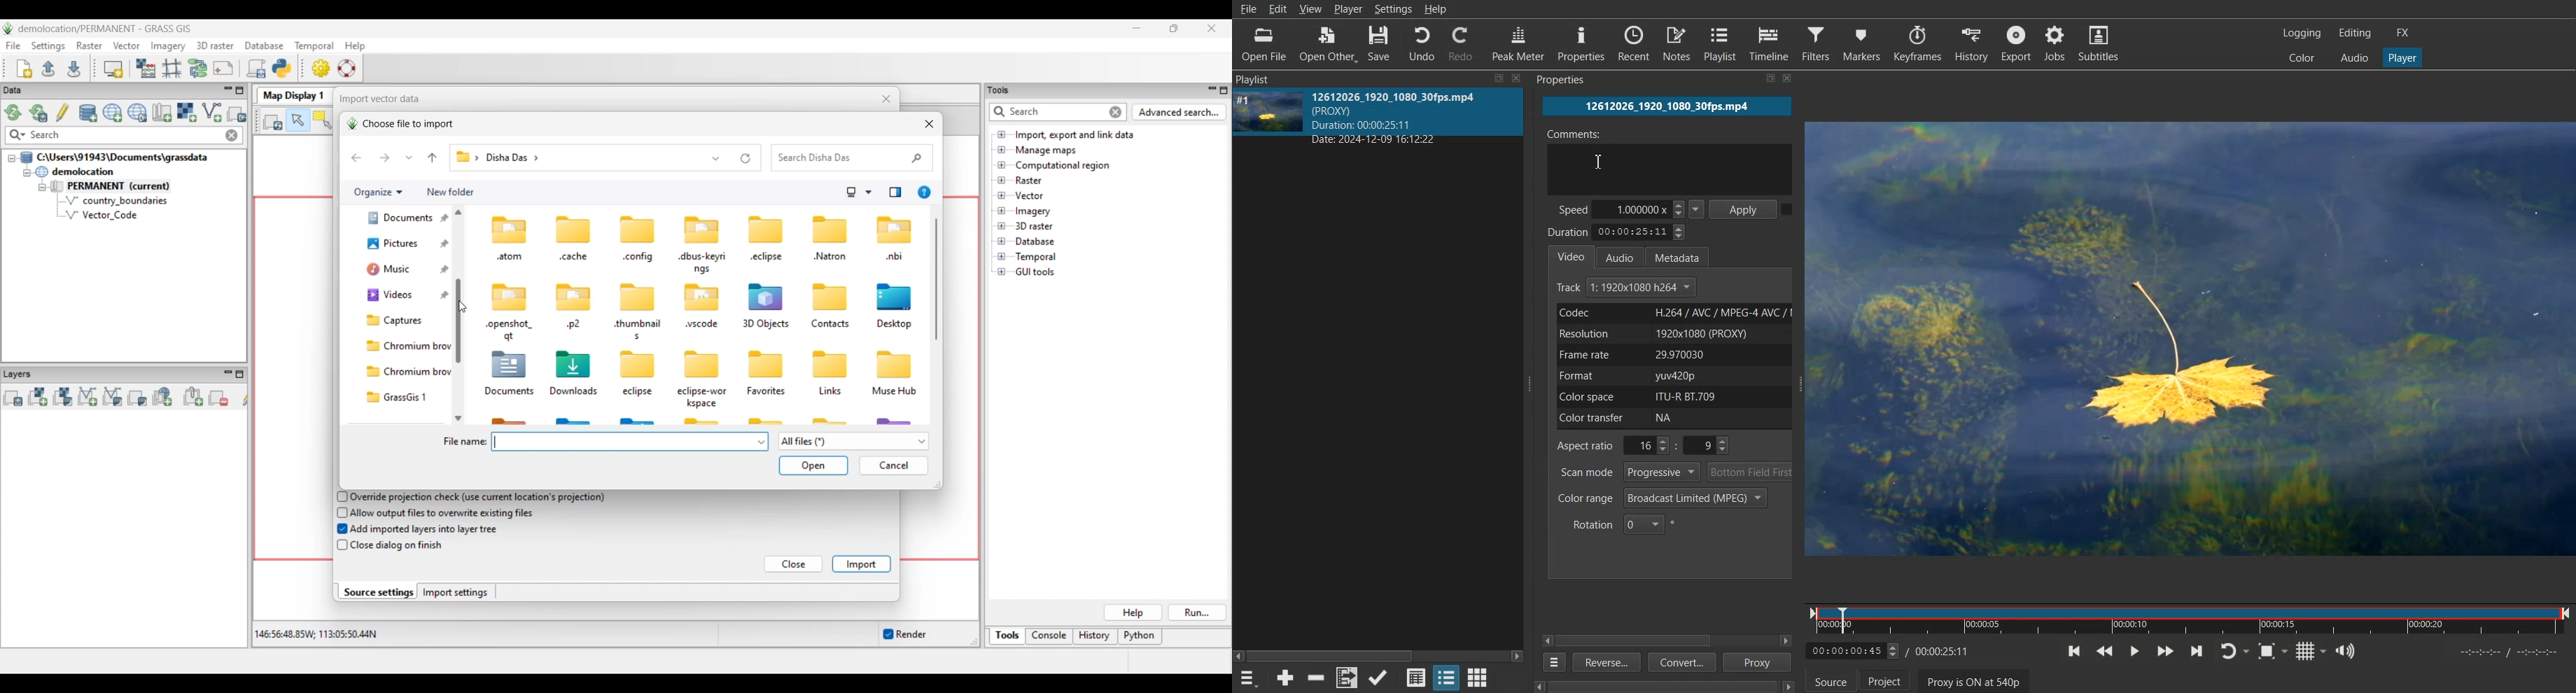 The image size is (2576, 700). Describe the element at coordinates (1380, 43) in the screenshot. I see `Save` at that location.